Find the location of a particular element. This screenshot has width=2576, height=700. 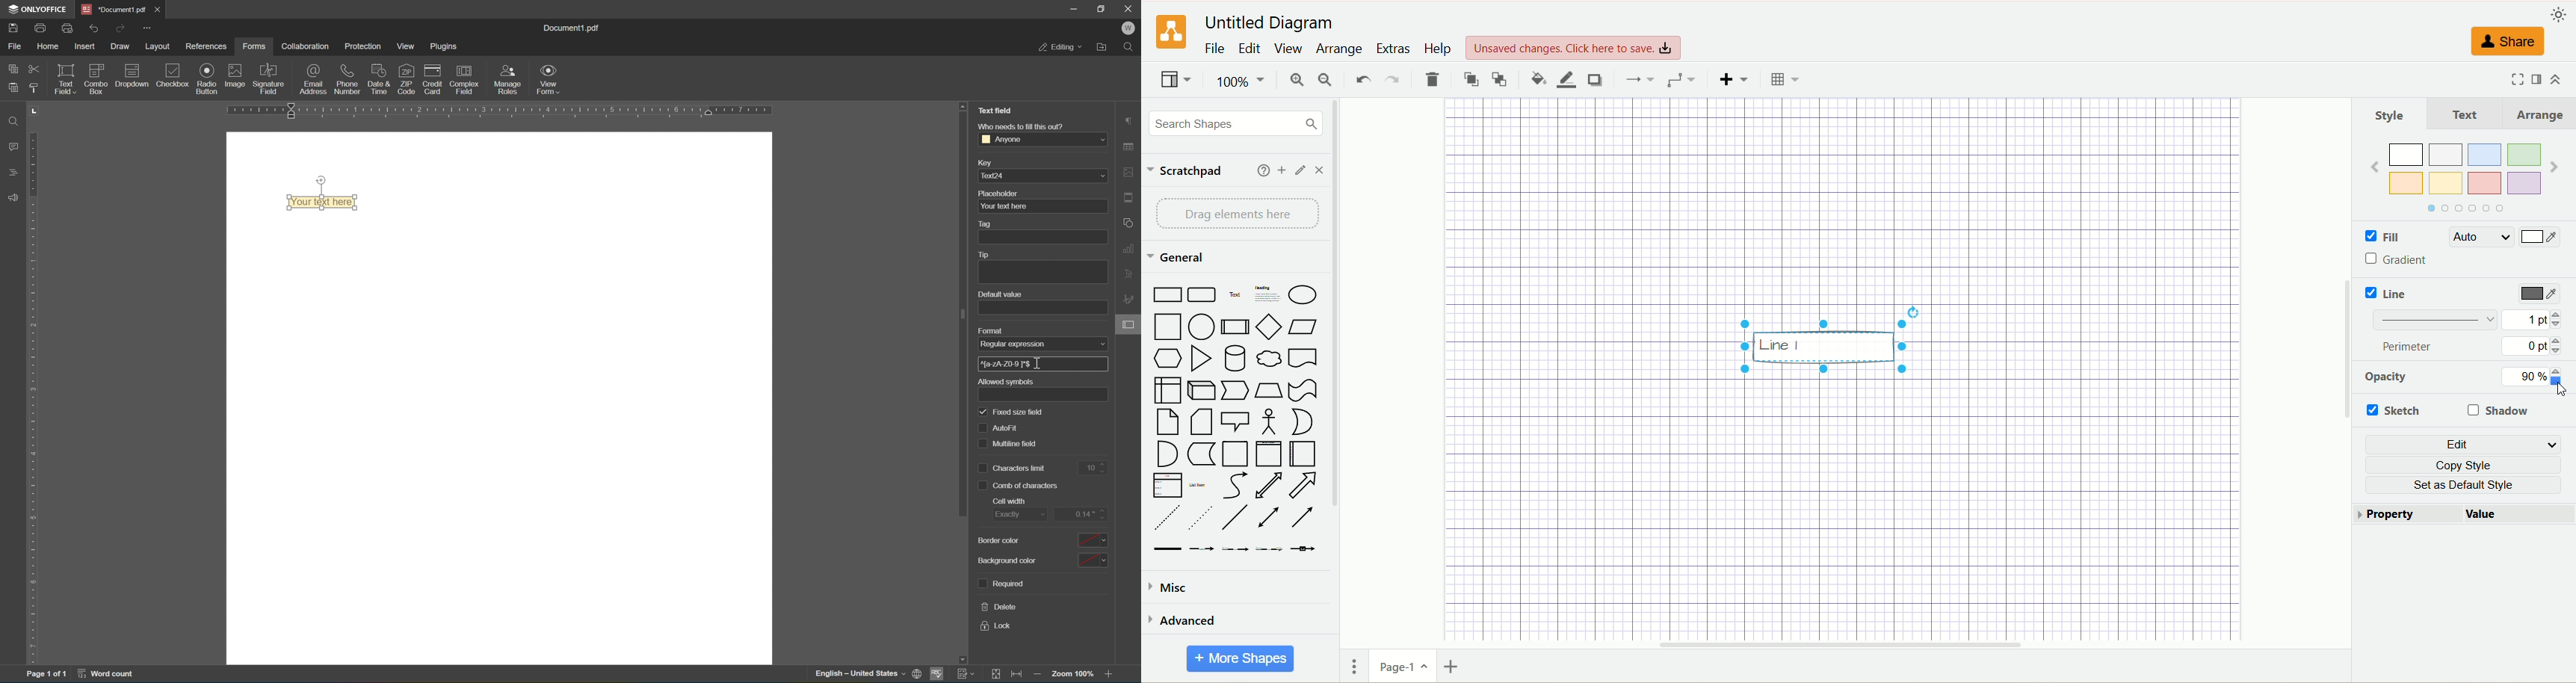

drag elements here is located at coordinates (1237, 213).